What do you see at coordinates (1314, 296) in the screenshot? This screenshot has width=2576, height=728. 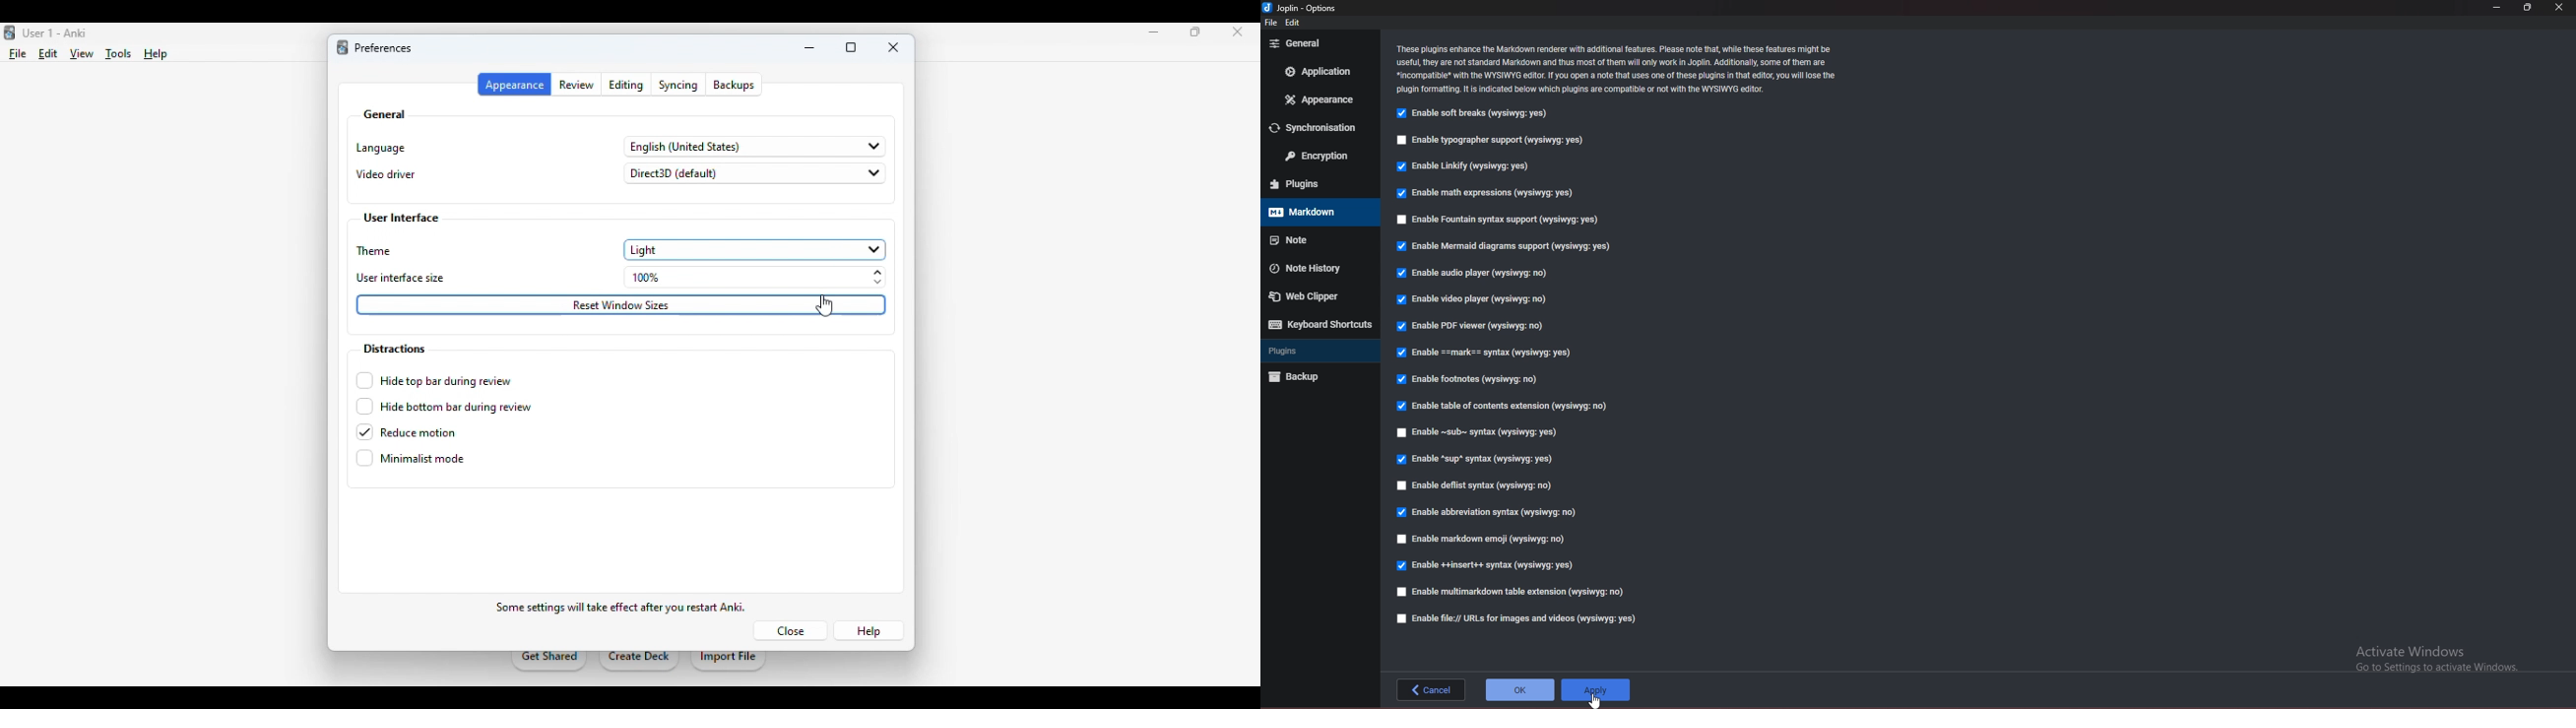 I see `web clipper` at bounding box center [1314, 296].